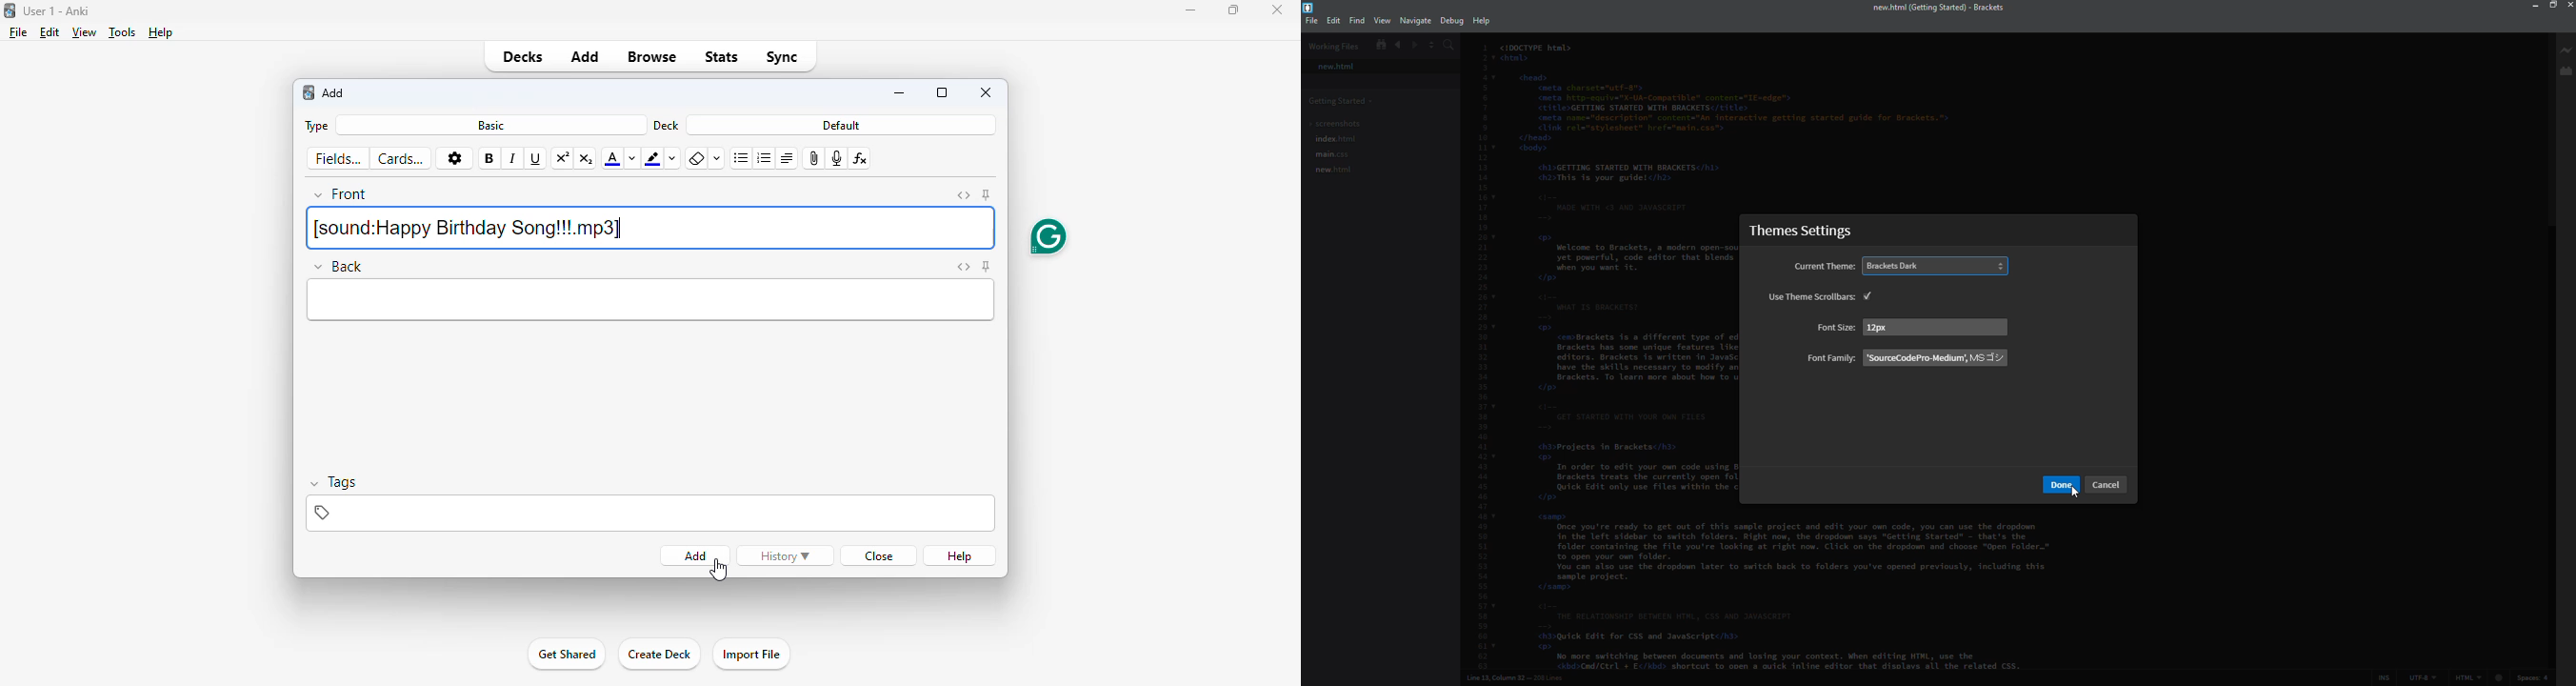 The height and width of the screenshot is (700, 2576). I want to click on [sound: Happy Birthday Song!!!.mp3], so click(651, 229).